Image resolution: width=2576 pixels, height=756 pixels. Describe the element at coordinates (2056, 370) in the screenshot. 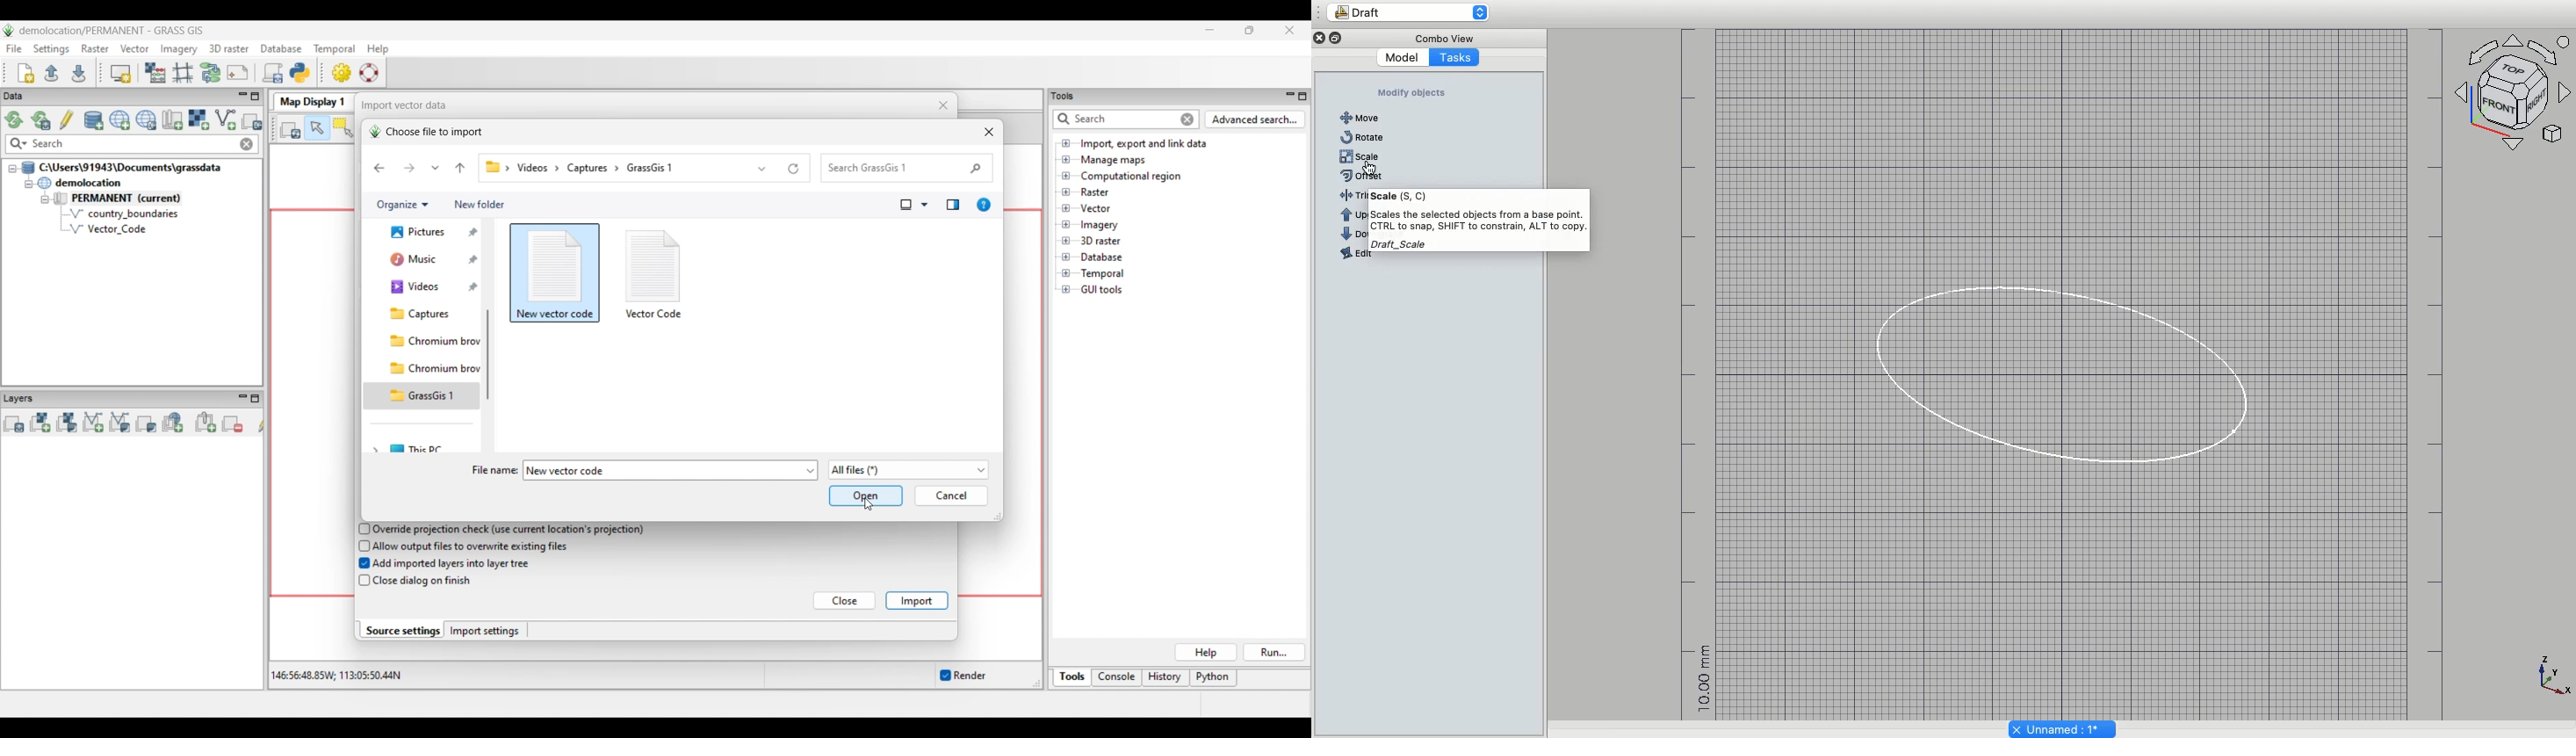

I see `Oval` at that location.